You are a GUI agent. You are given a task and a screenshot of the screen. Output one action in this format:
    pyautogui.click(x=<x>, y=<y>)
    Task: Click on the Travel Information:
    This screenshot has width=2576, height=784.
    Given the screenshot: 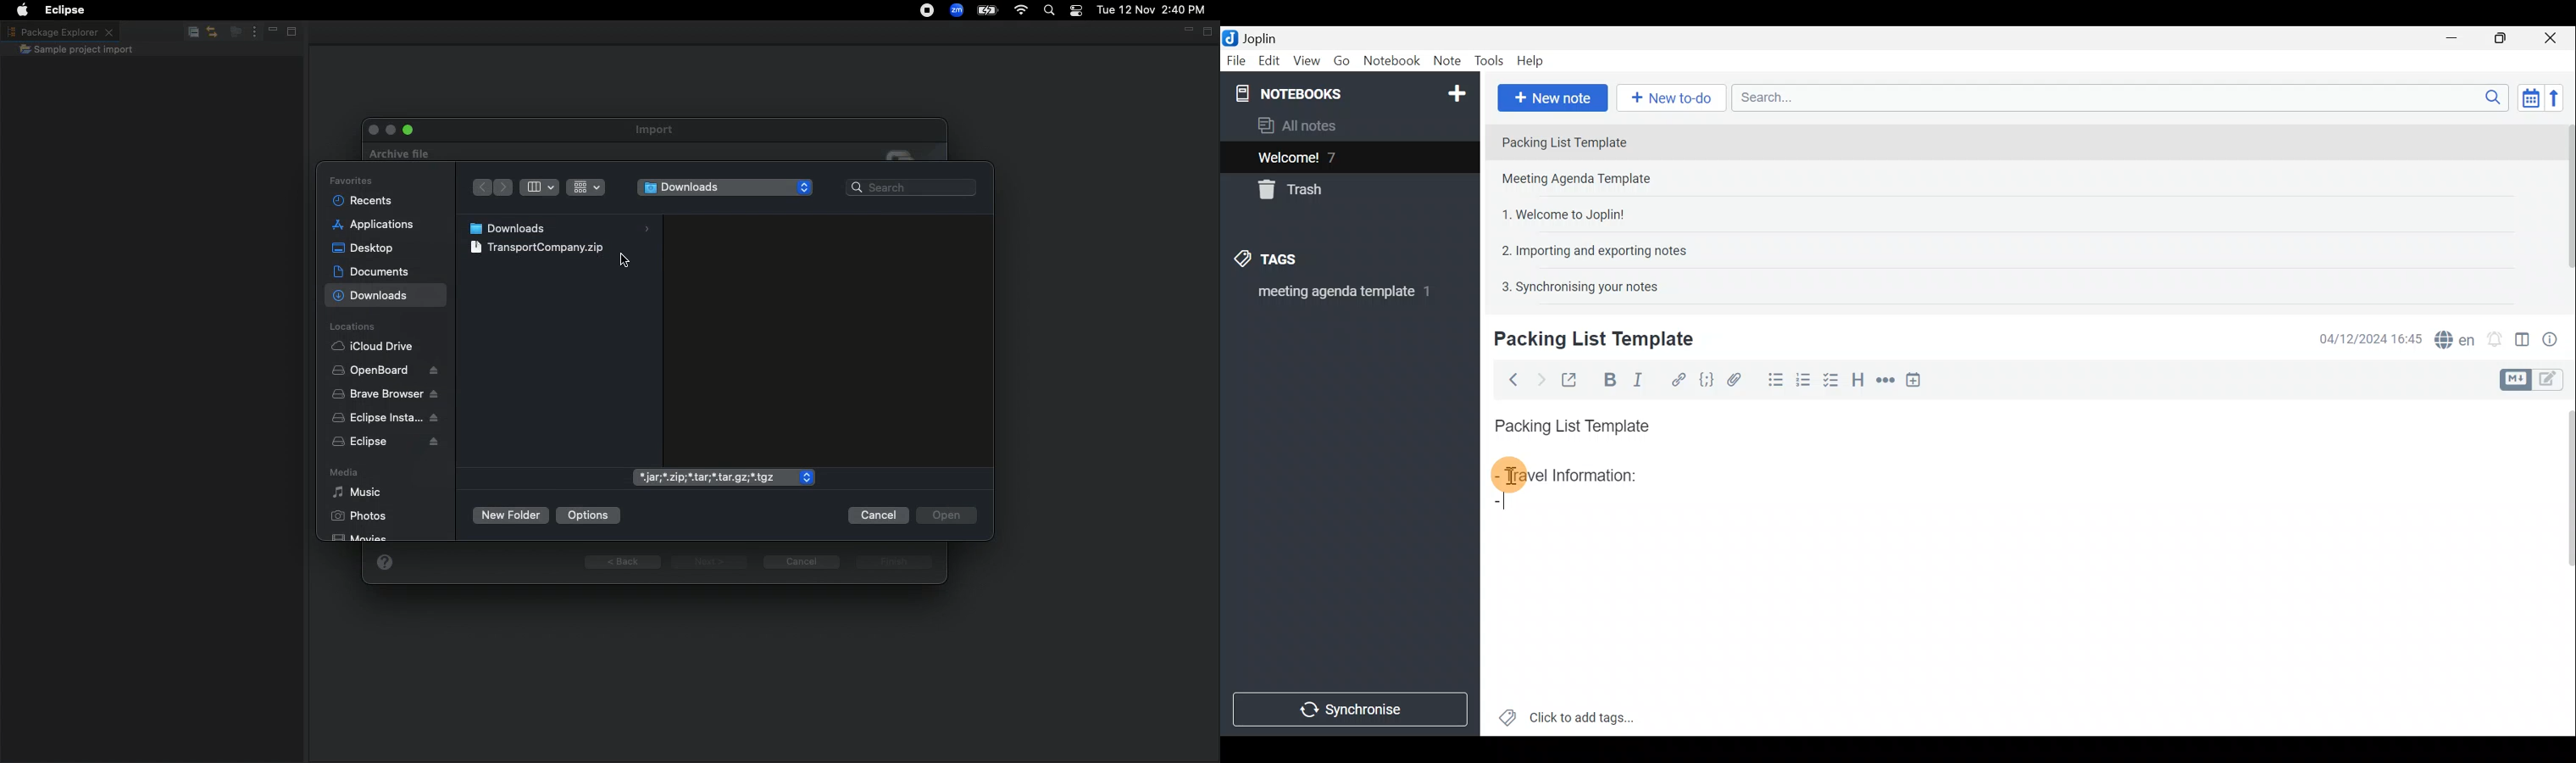 What is the action you would take?
    pyautogui.click(x=1578, y=477)
    